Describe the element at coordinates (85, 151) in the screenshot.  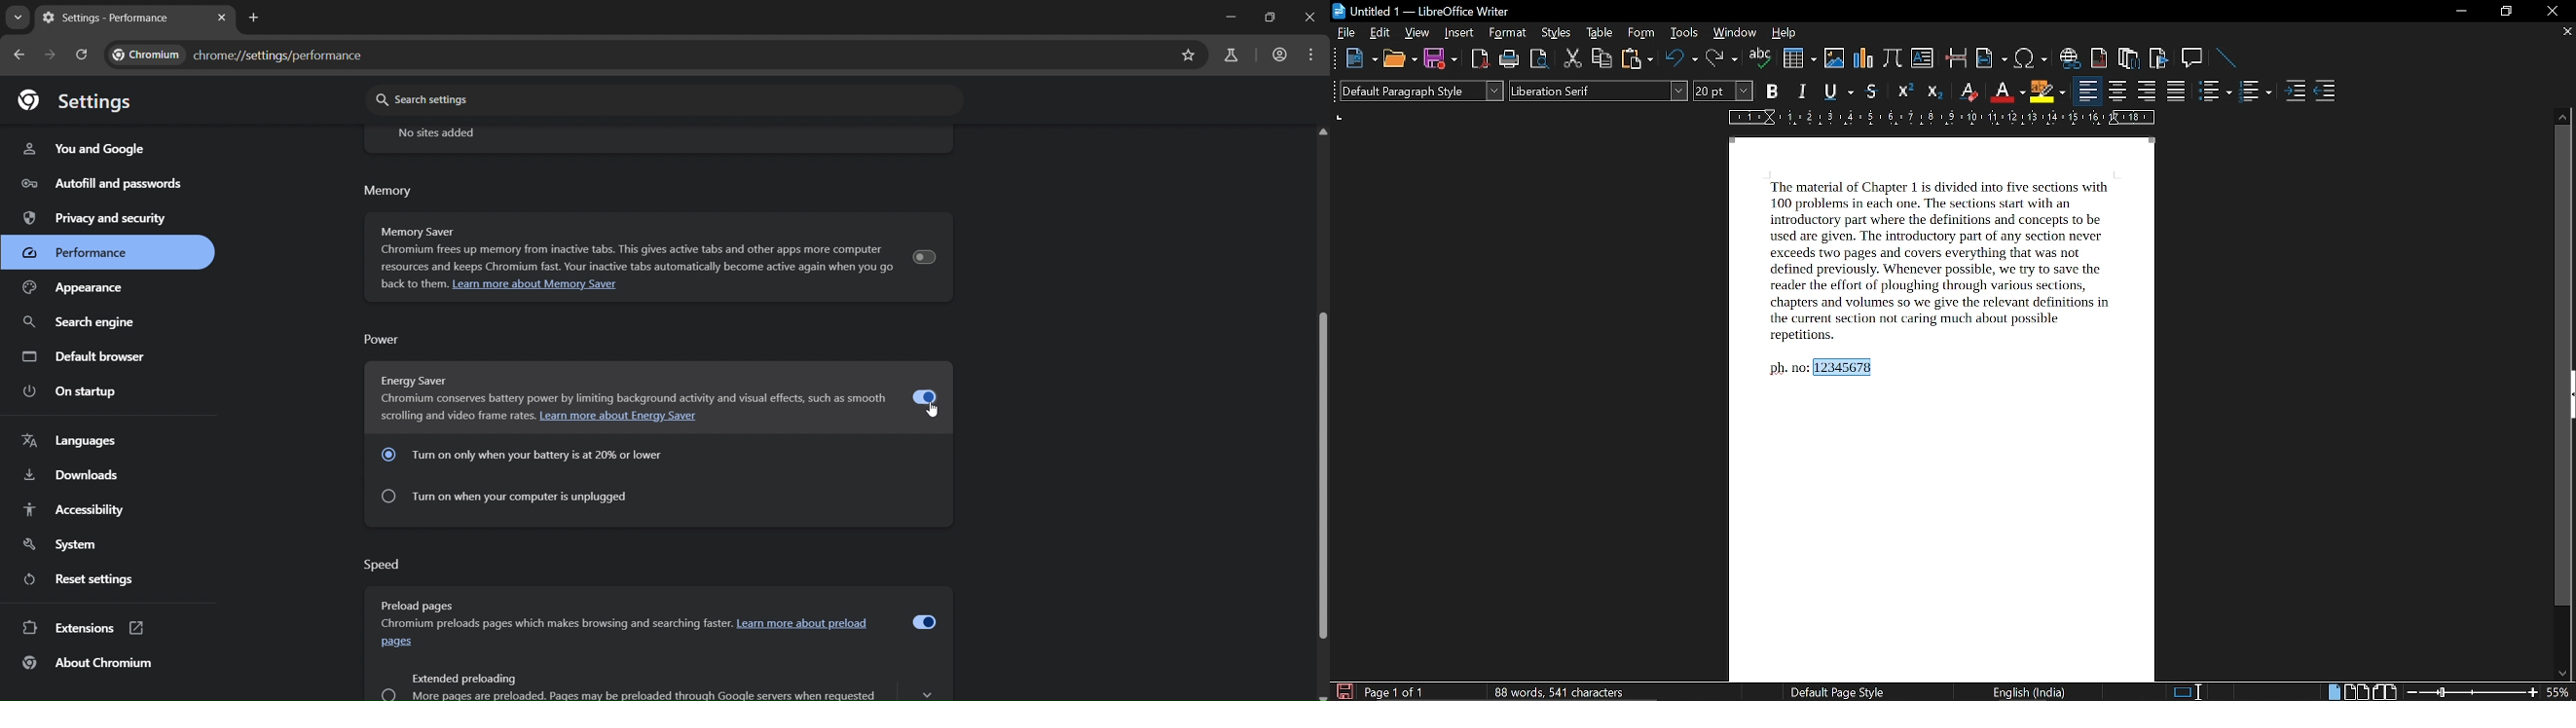
I see `you and google` at that location.